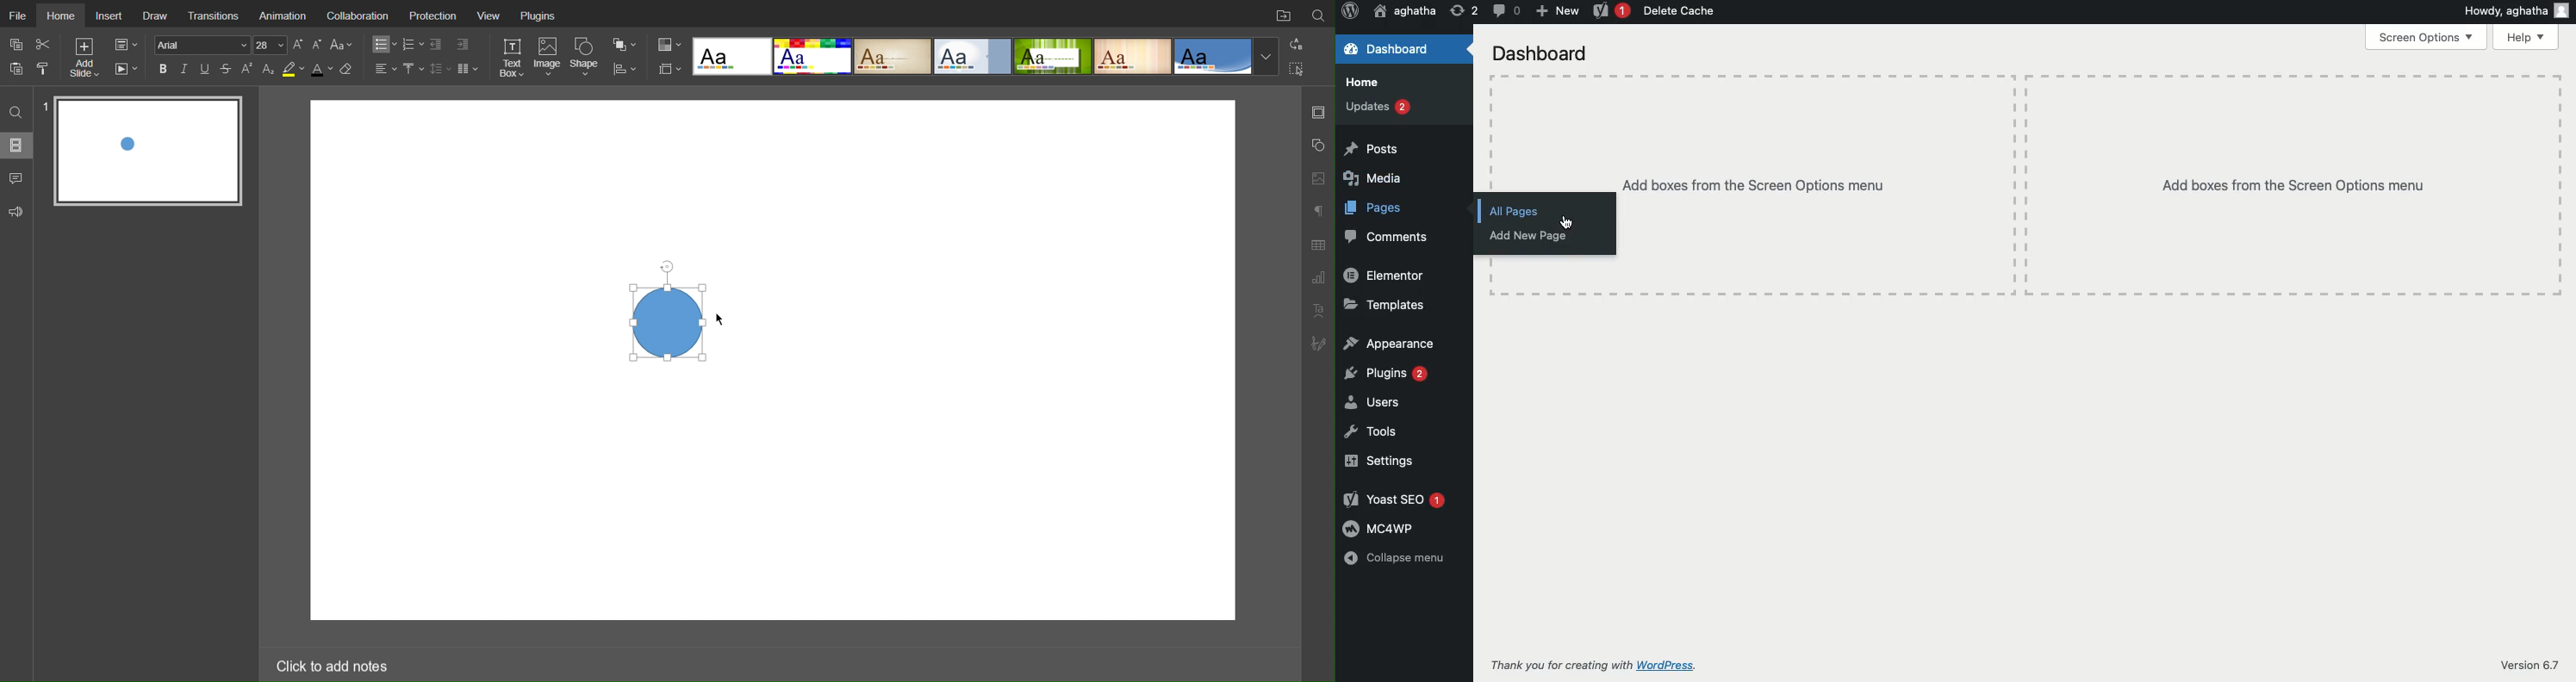 This screenshot has width=2576, height=700. Describe the element at coordinates (226, 69) in the screenshot. I see `Strikethrough` at that location.